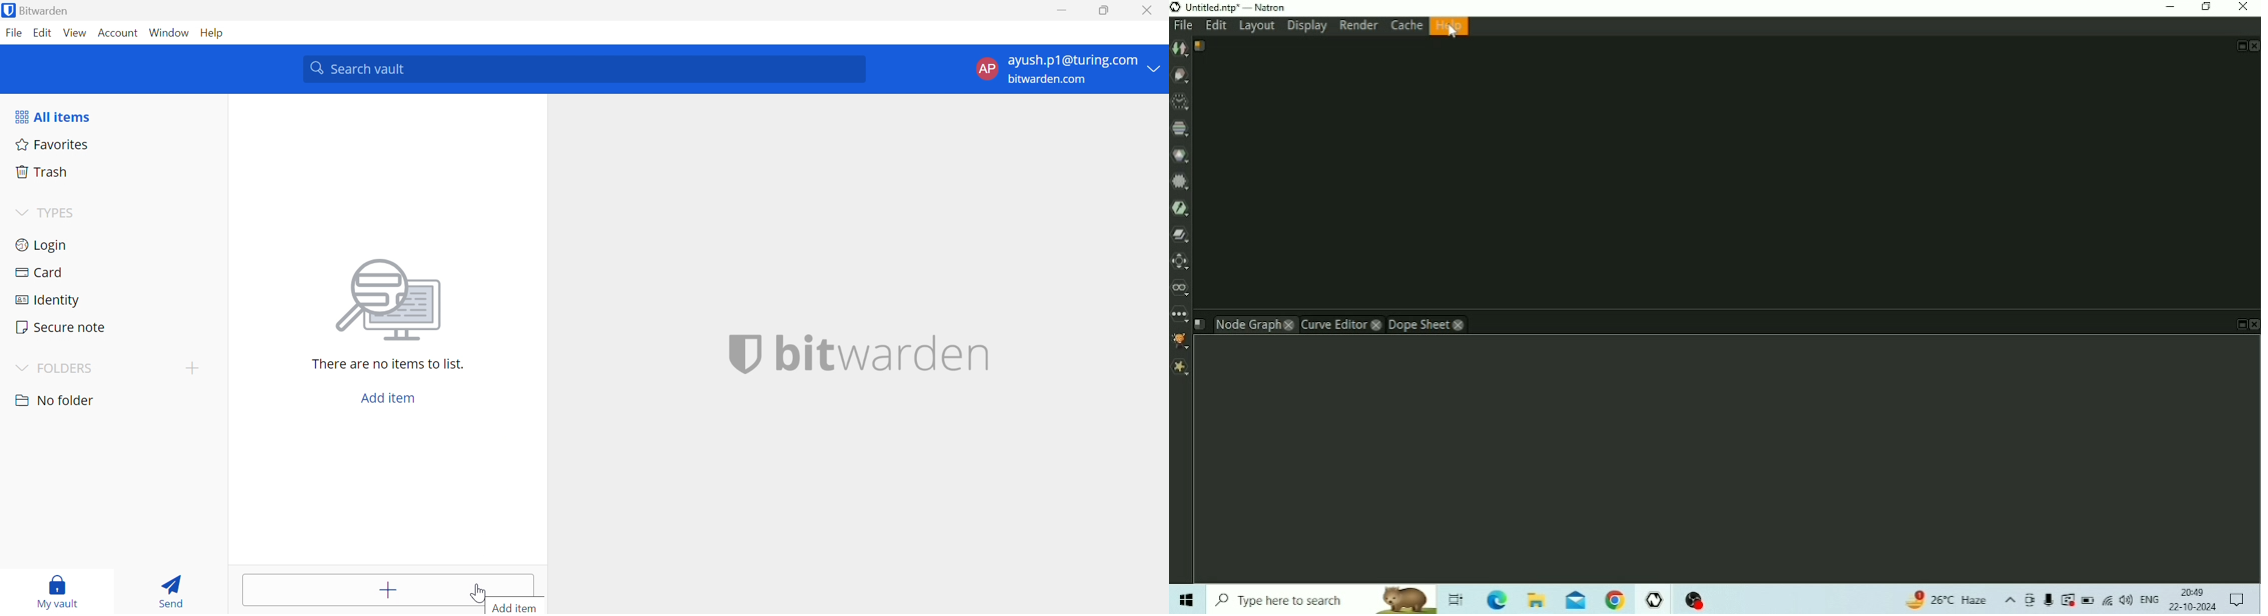 The width and height of the screenshot is (2268, 616). Describe the element at coordinates (389, 398) in the screenshot. I see `Add item` at that location.